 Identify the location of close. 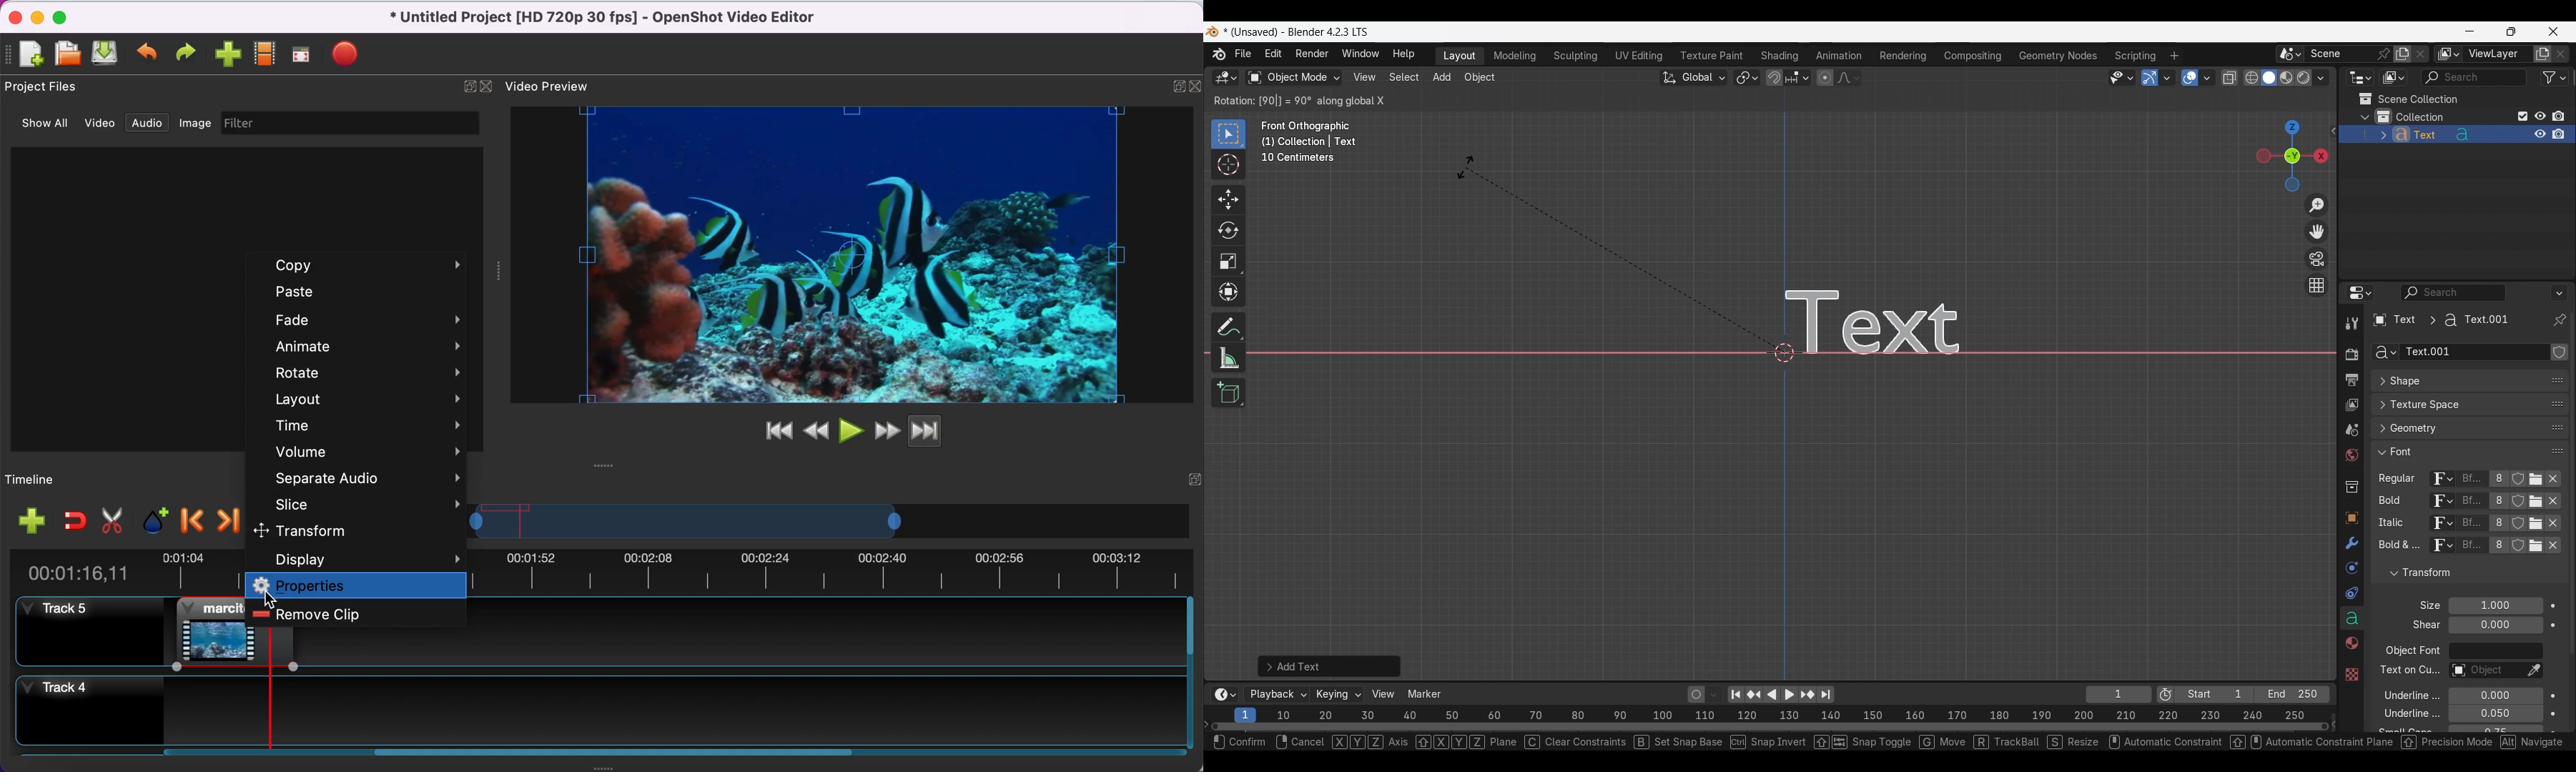
(13, 16).